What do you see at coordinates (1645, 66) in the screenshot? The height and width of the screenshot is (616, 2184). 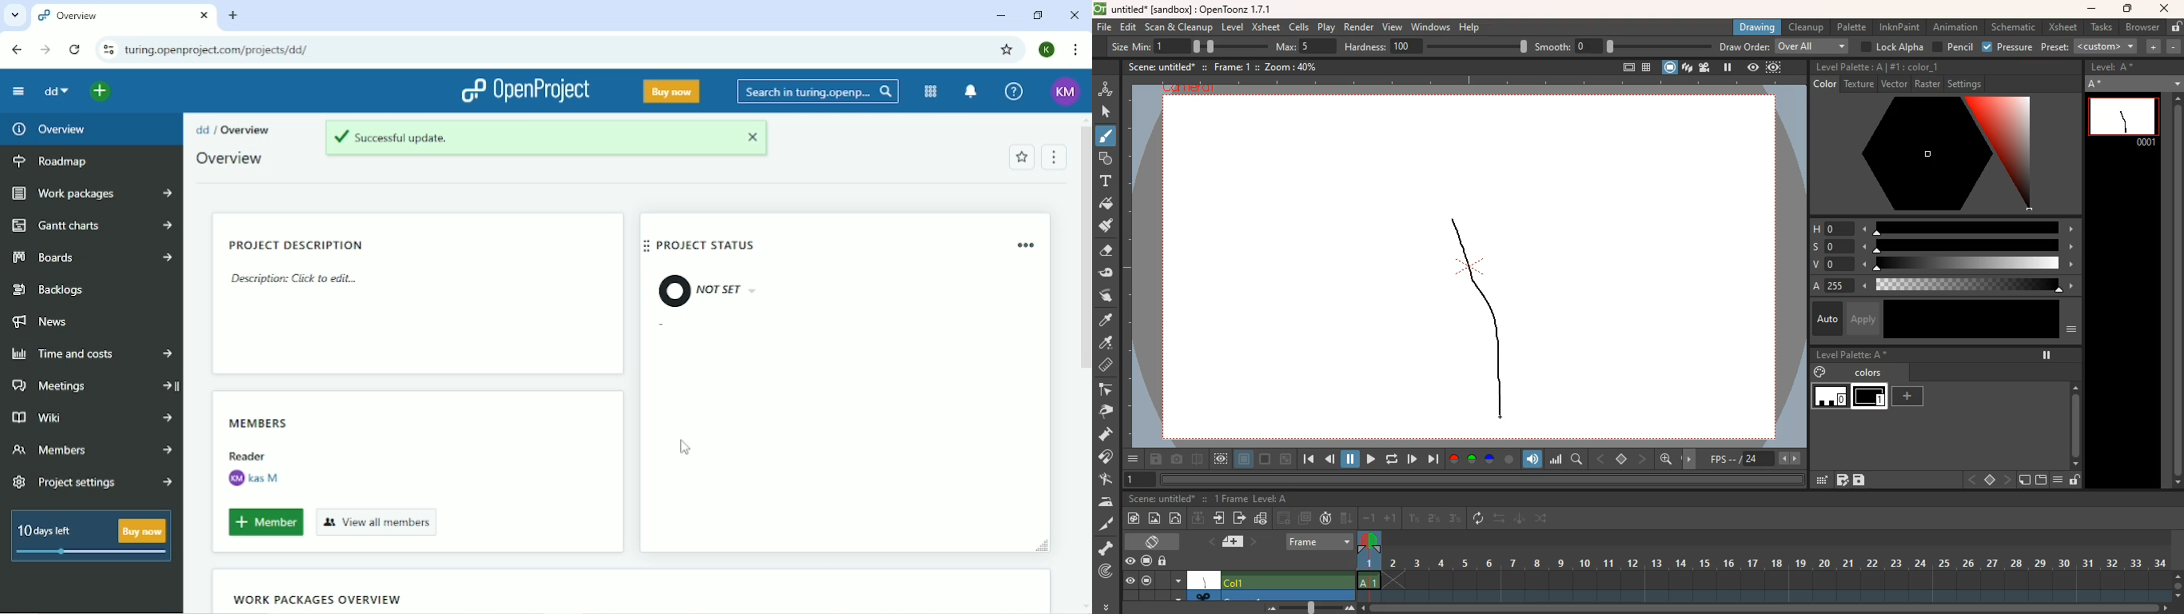 I see `table` at bounding box center [1645, 66].